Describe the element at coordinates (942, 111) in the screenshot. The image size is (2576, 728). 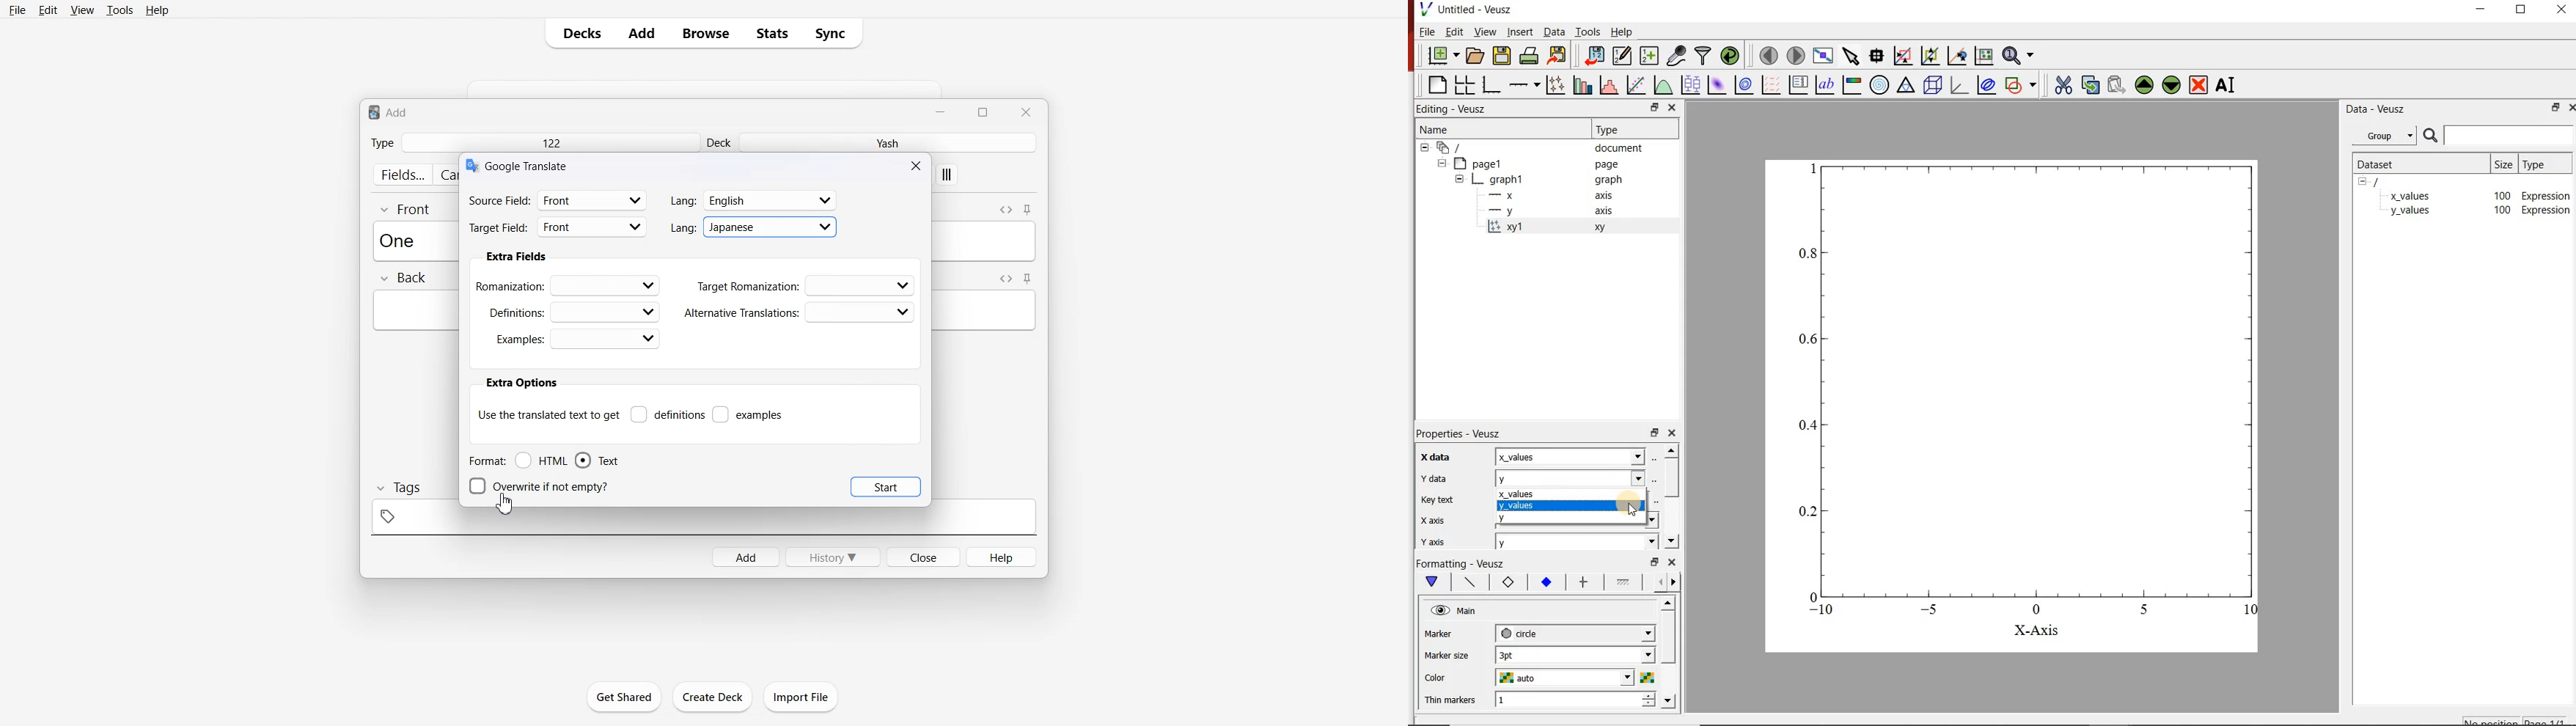
I see `Minimize` at that location.